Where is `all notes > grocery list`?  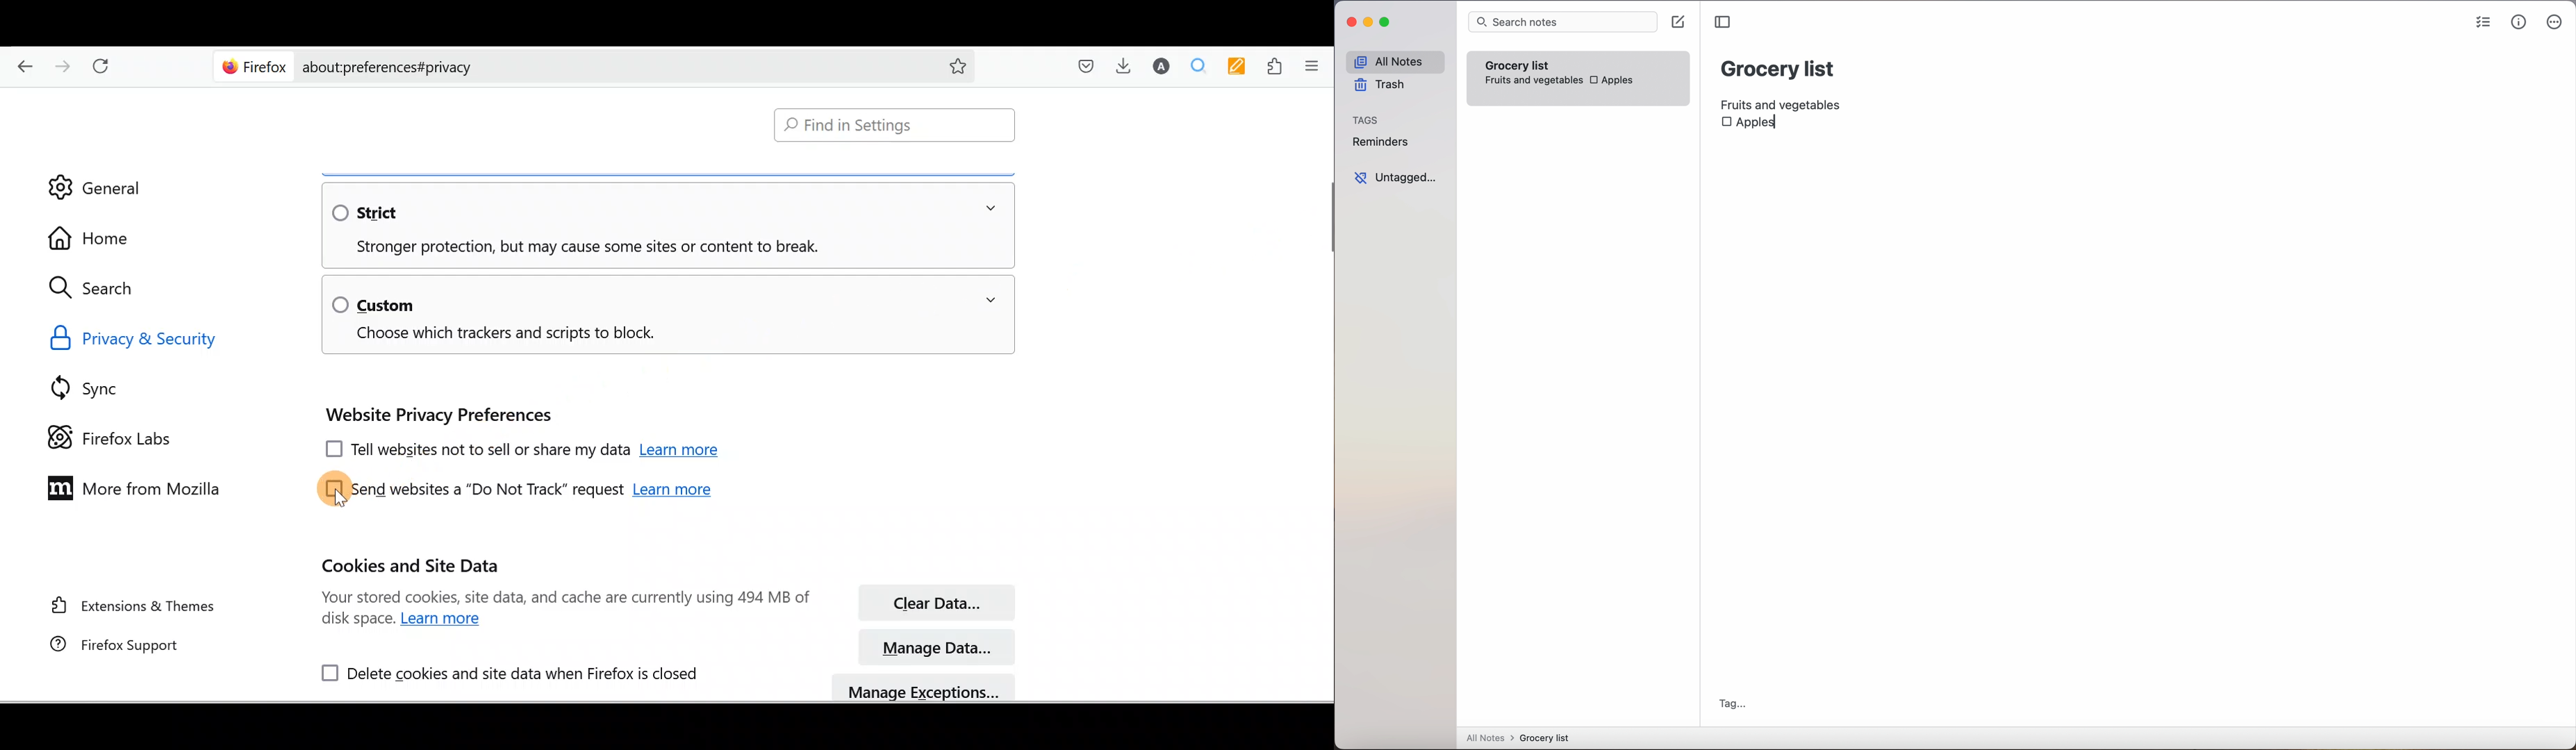 all notes > grocery list is located at coordinates (1522, 739).